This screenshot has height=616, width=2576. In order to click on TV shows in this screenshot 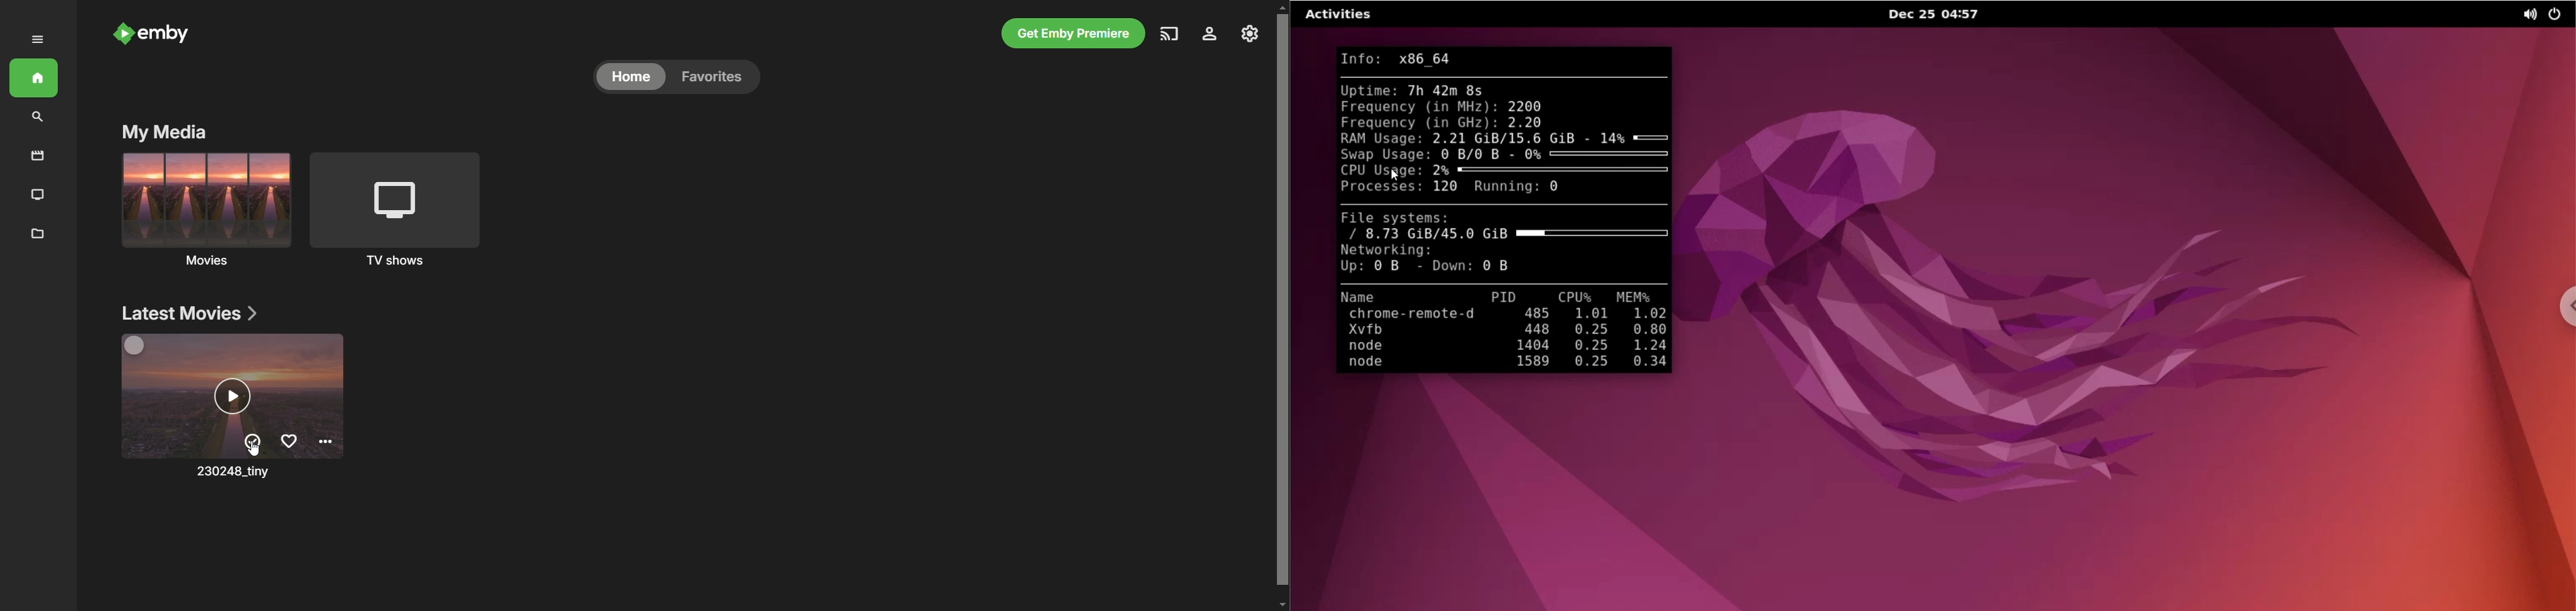, I will do `click(38, 194)`.